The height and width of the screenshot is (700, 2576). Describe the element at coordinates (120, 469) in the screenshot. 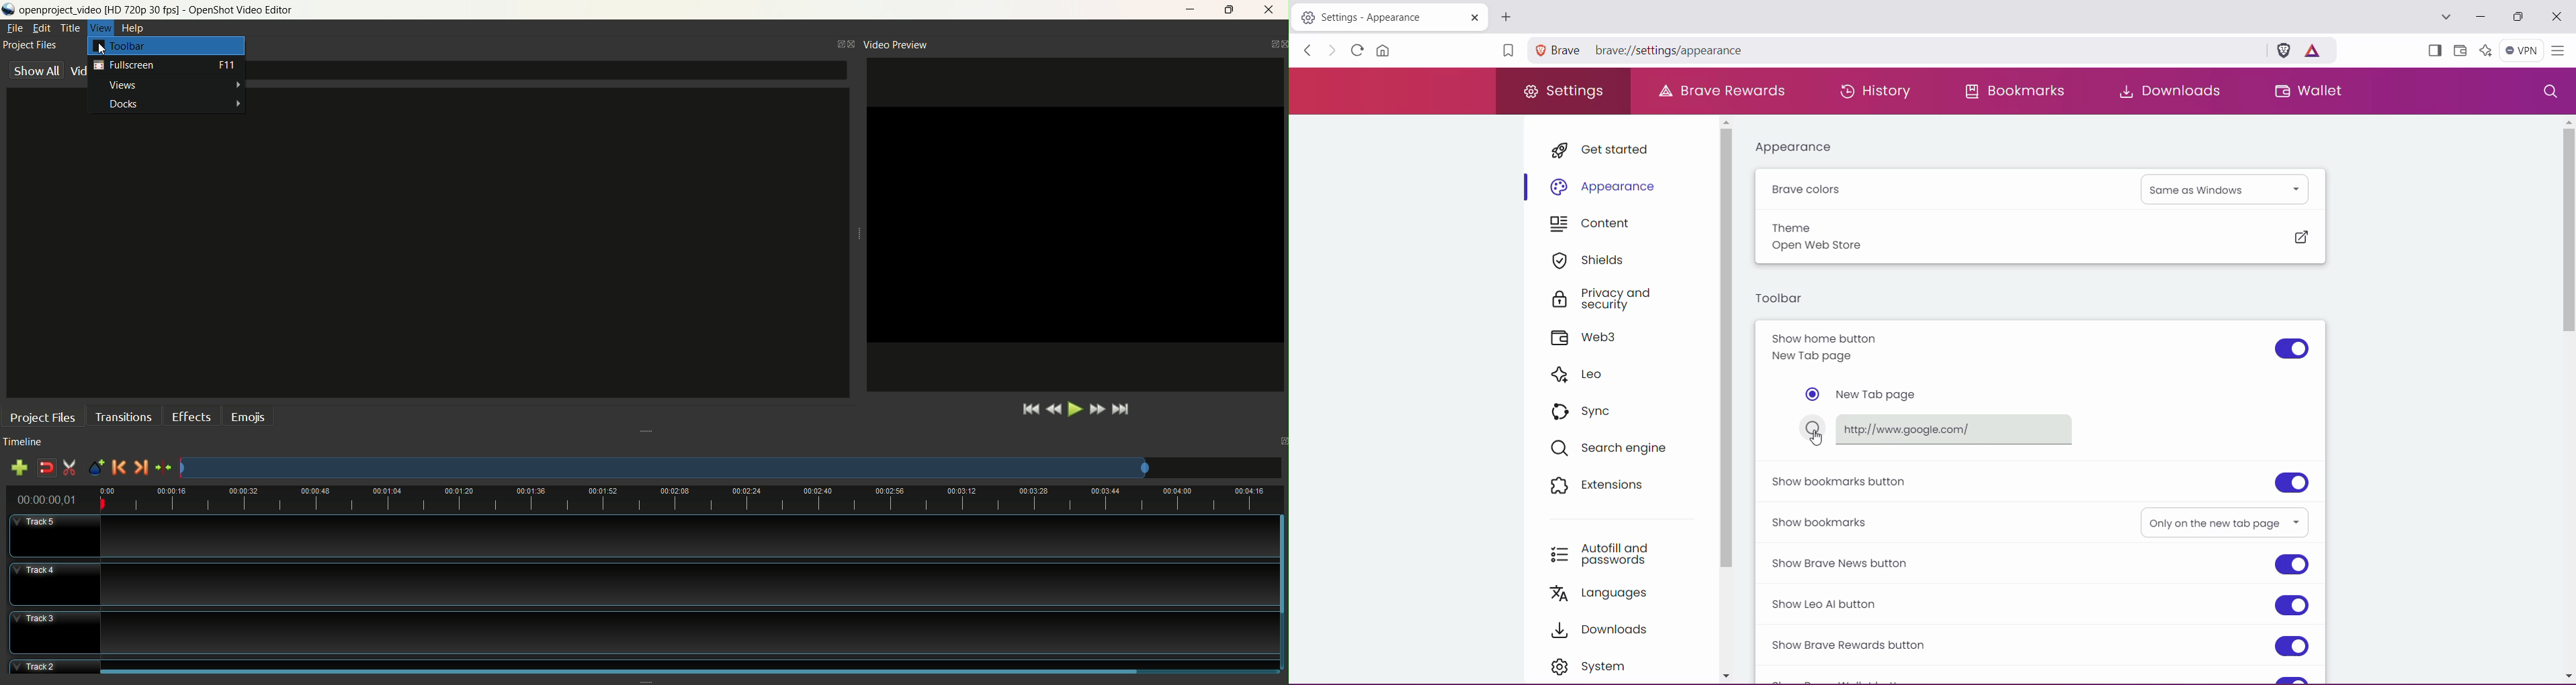

I see `previous marker` at that location.